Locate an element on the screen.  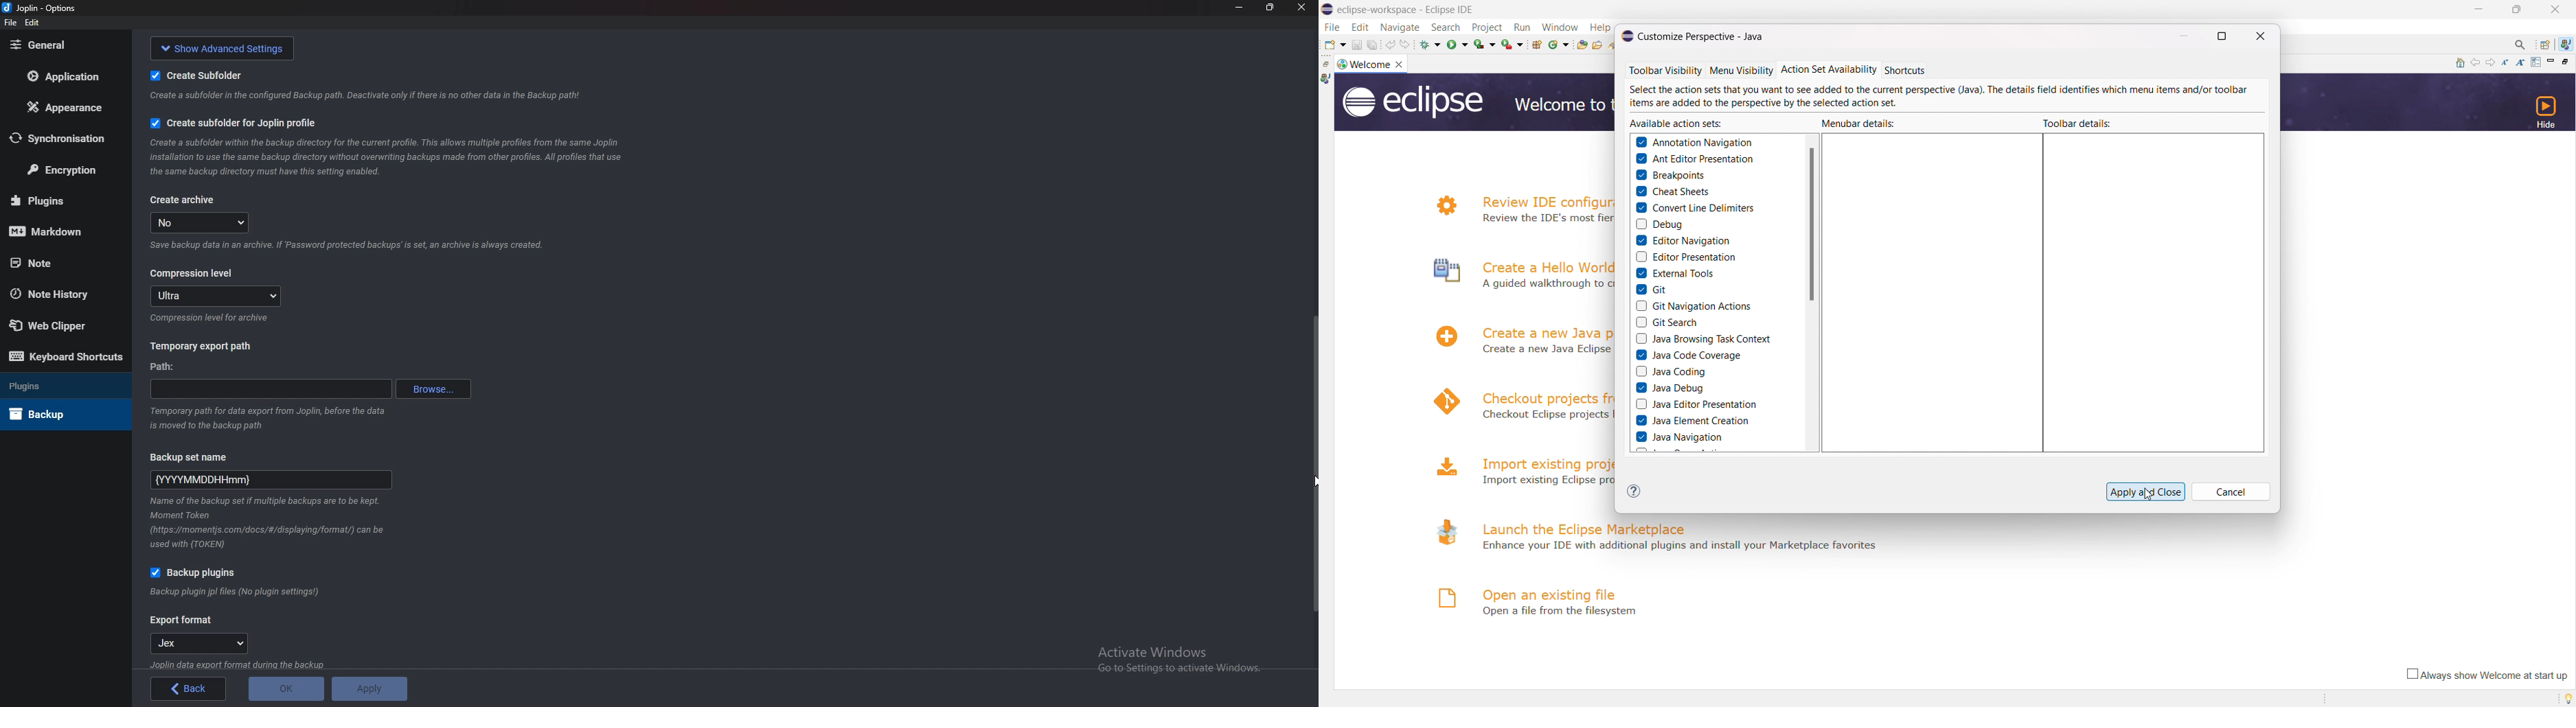
Info is located at coordinates (364, 97).